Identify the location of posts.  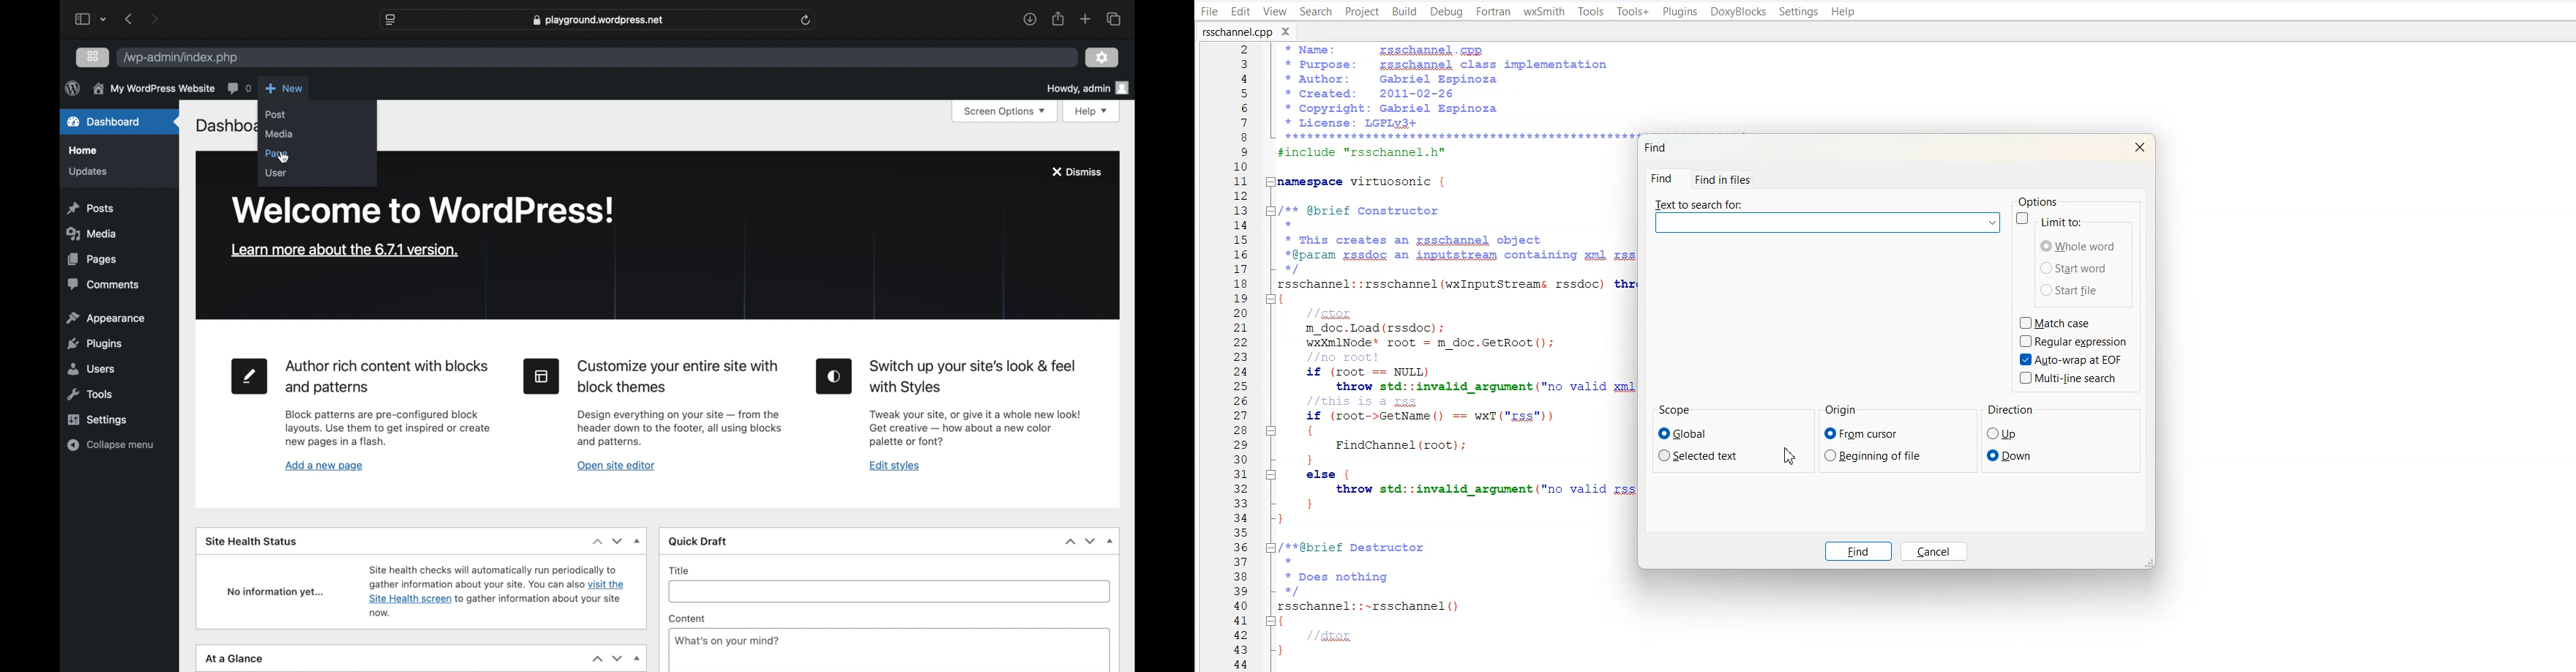
(91, 209).